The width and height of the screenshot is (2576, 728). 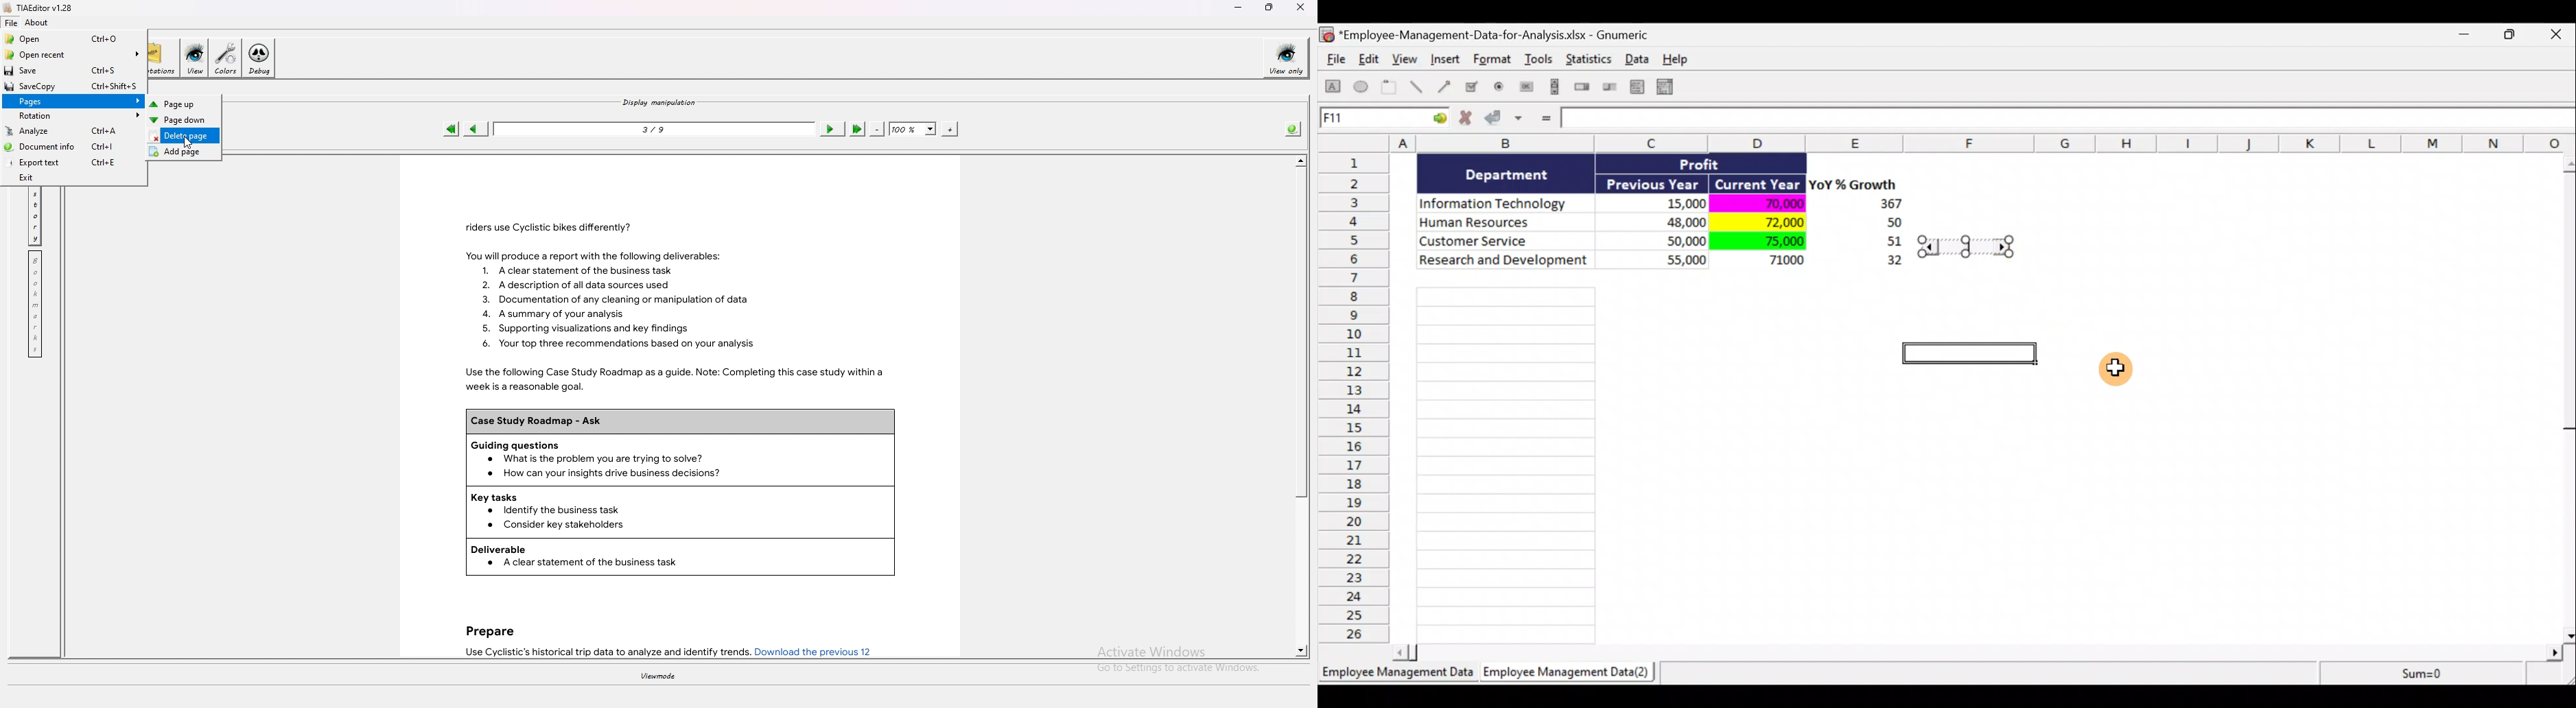 What do you see at coordinates (1500, 88) in the screenshot?
I see `Create a radio button` at bounding box center [1500, 88].